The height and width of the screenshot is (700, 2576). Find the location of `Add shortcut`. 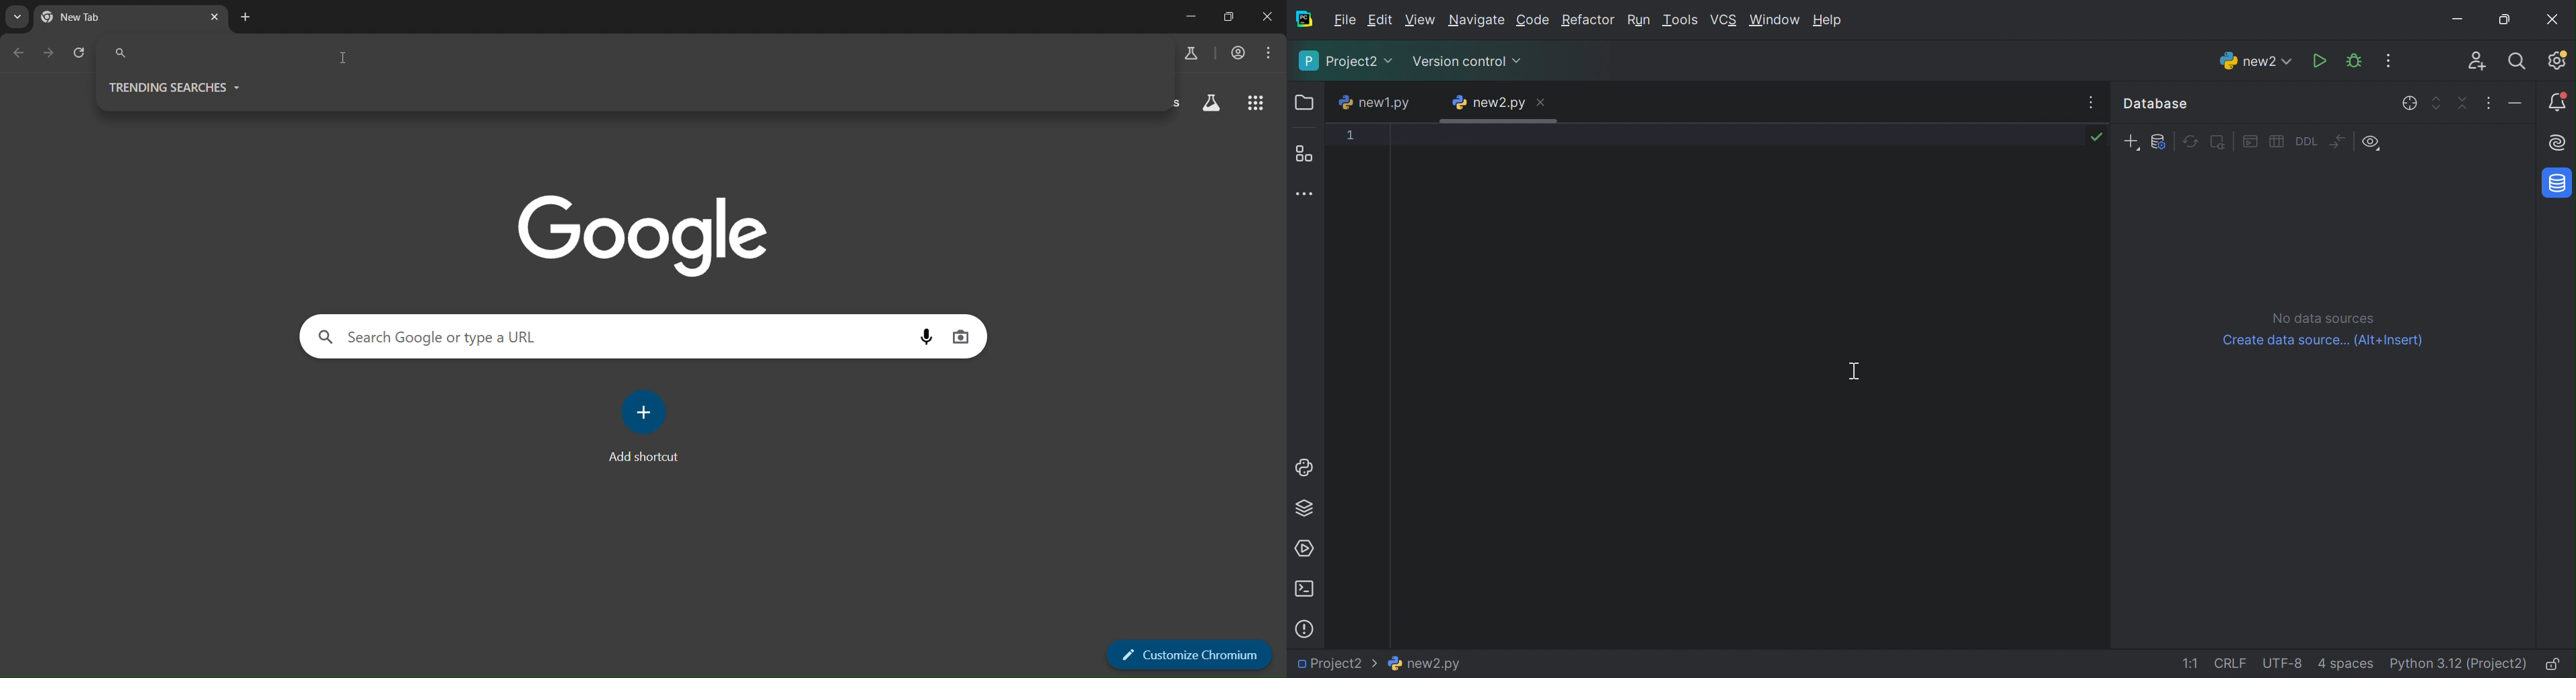

Add shortcut is located at coordinates (638, 459).